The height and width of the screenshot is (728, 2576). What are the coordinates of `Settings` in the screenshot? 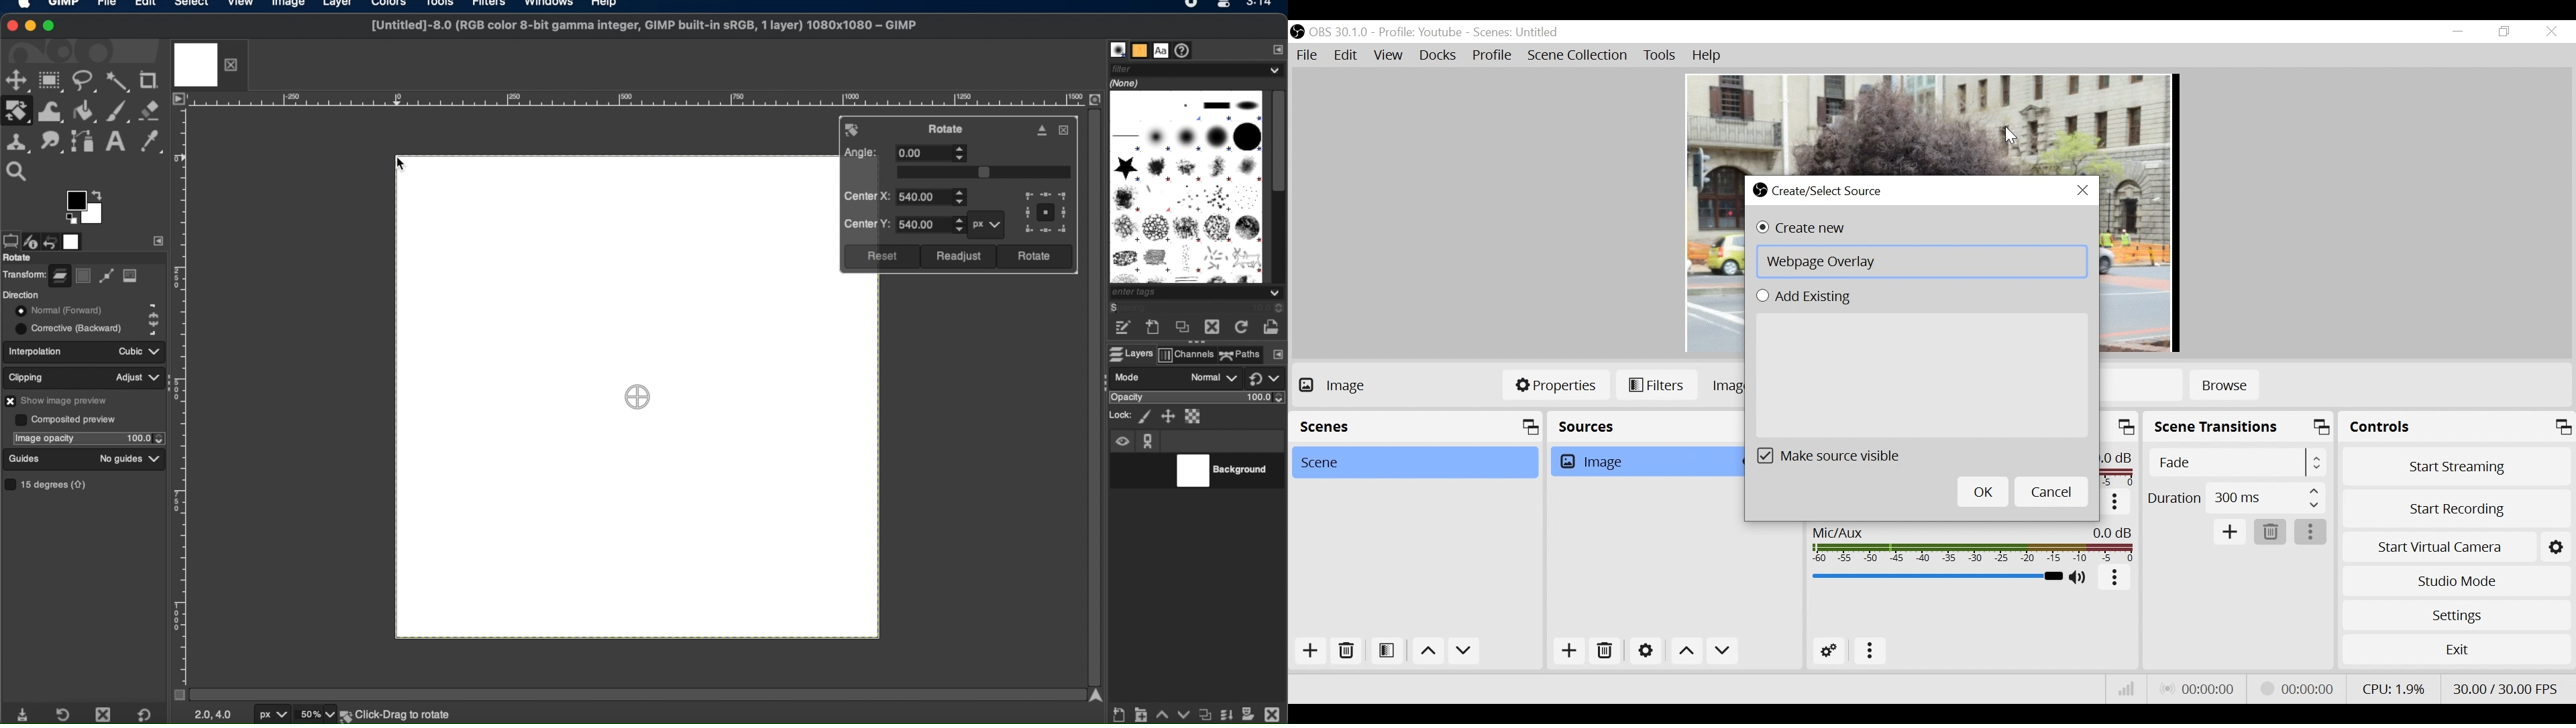 It's located at (2554, 548).